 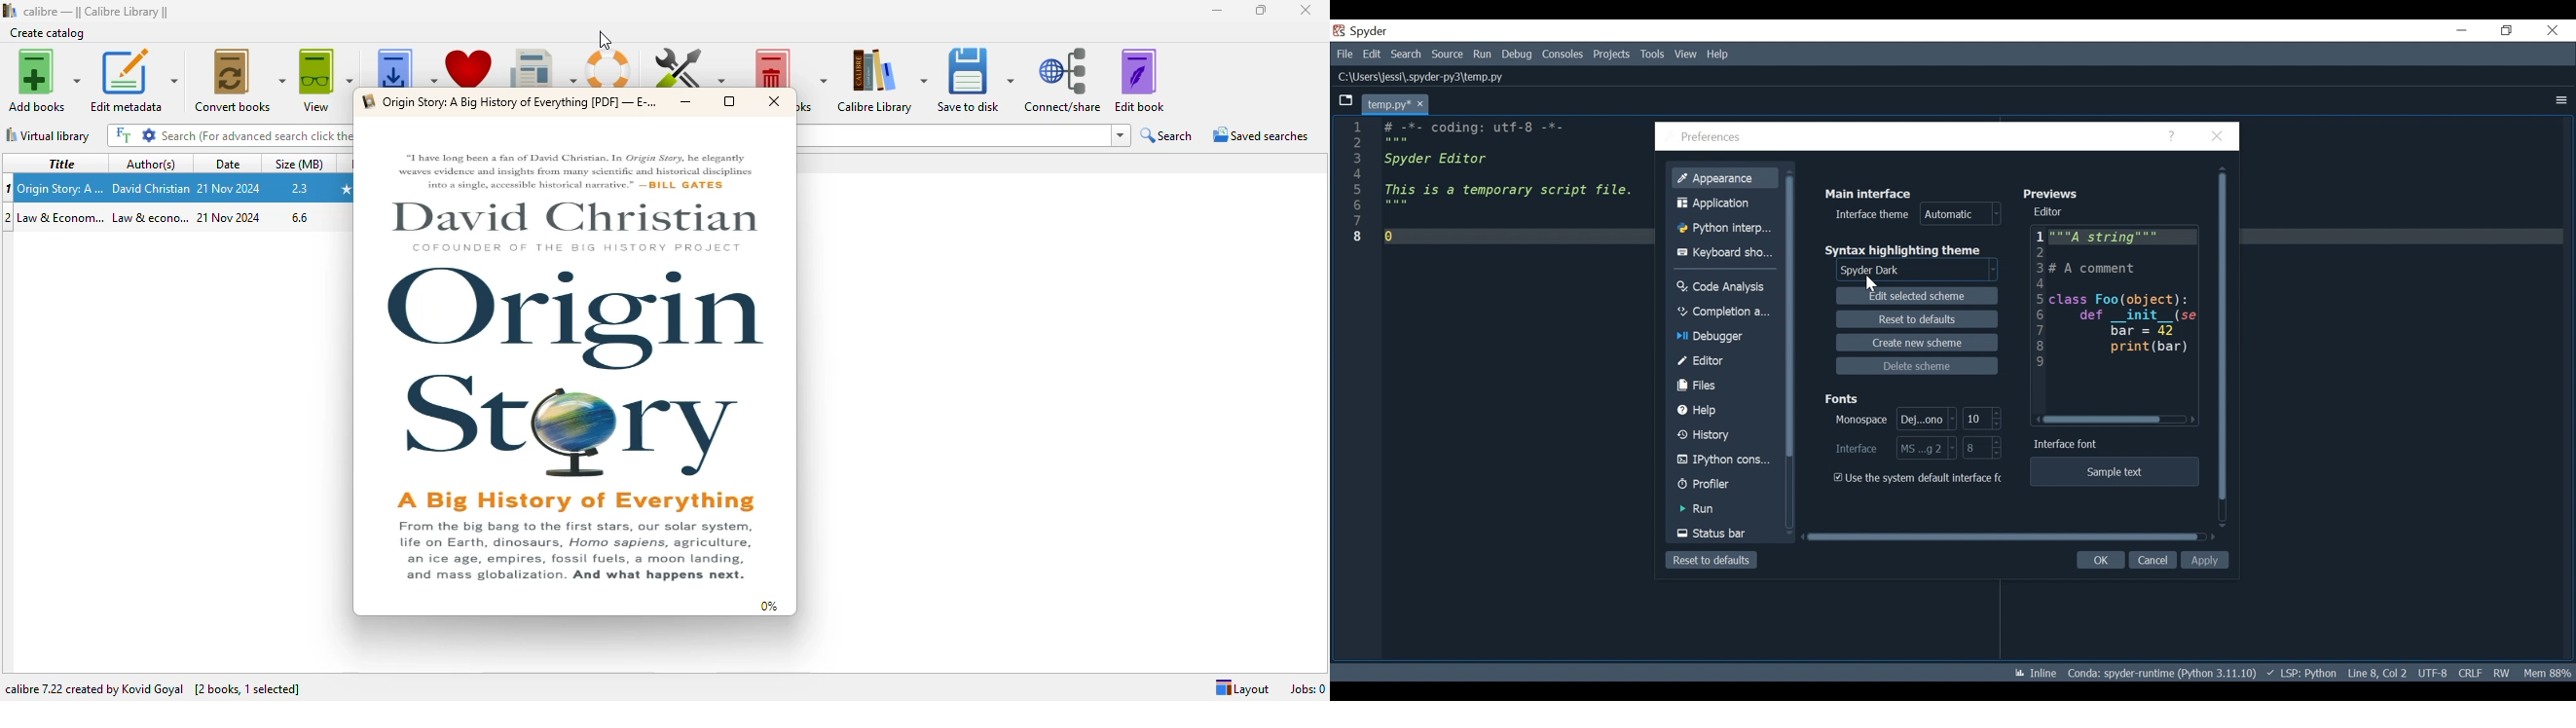 I want to click on Cursor, so click(x=1872, y=284).